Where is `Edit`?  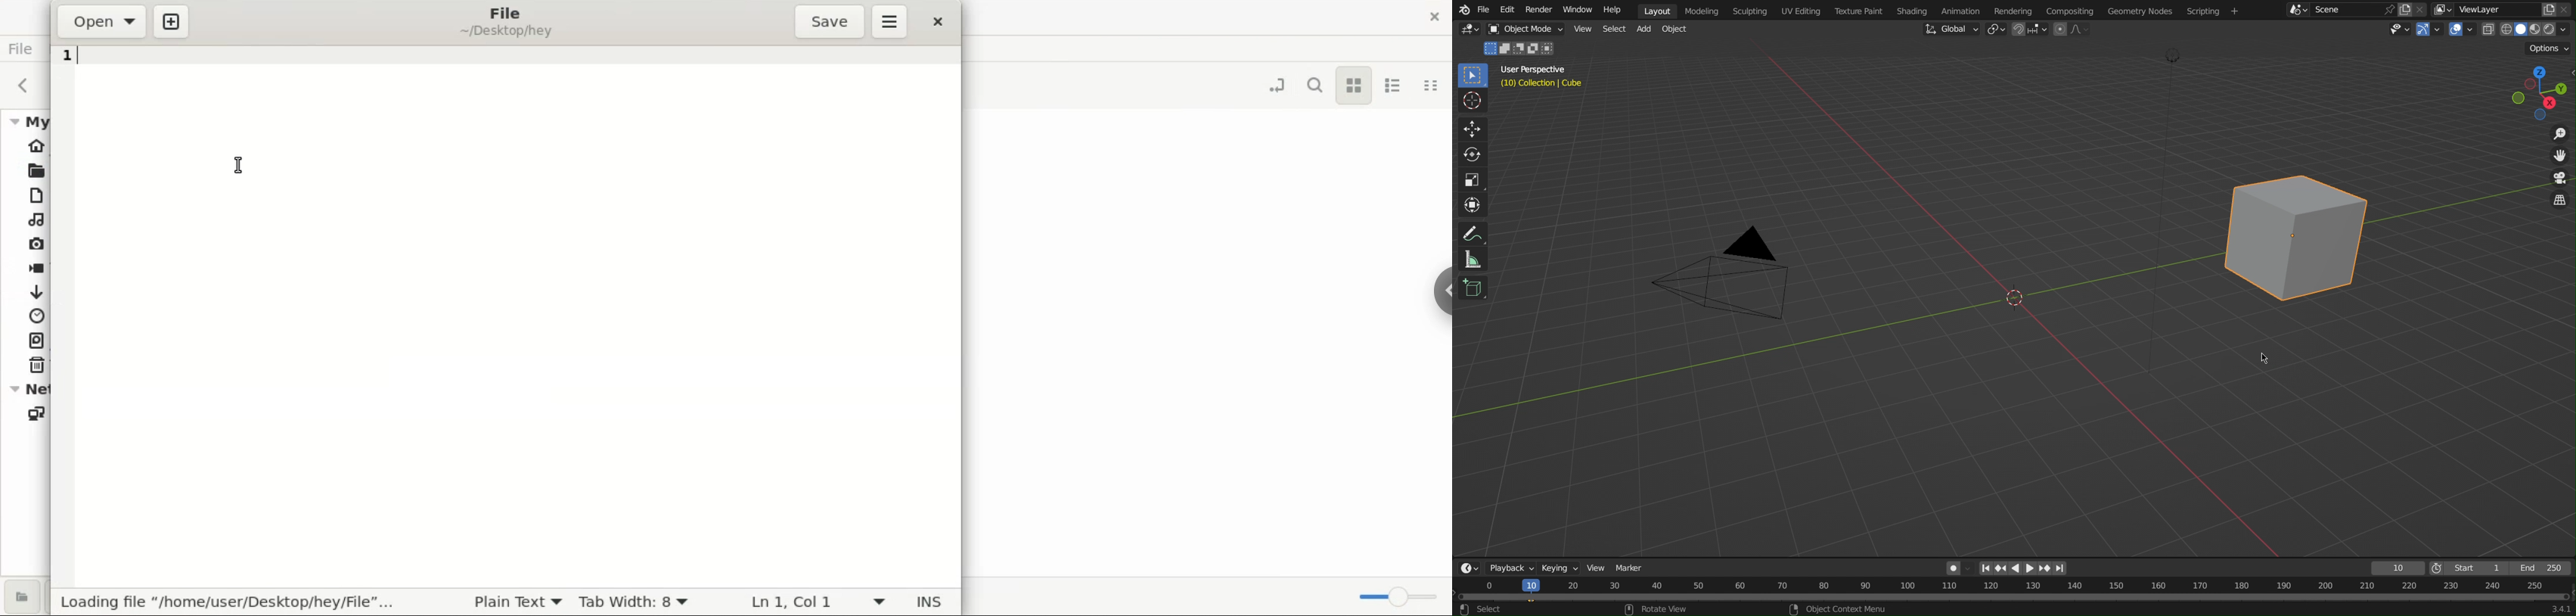 Edit is located at coordinates (1505, 9).